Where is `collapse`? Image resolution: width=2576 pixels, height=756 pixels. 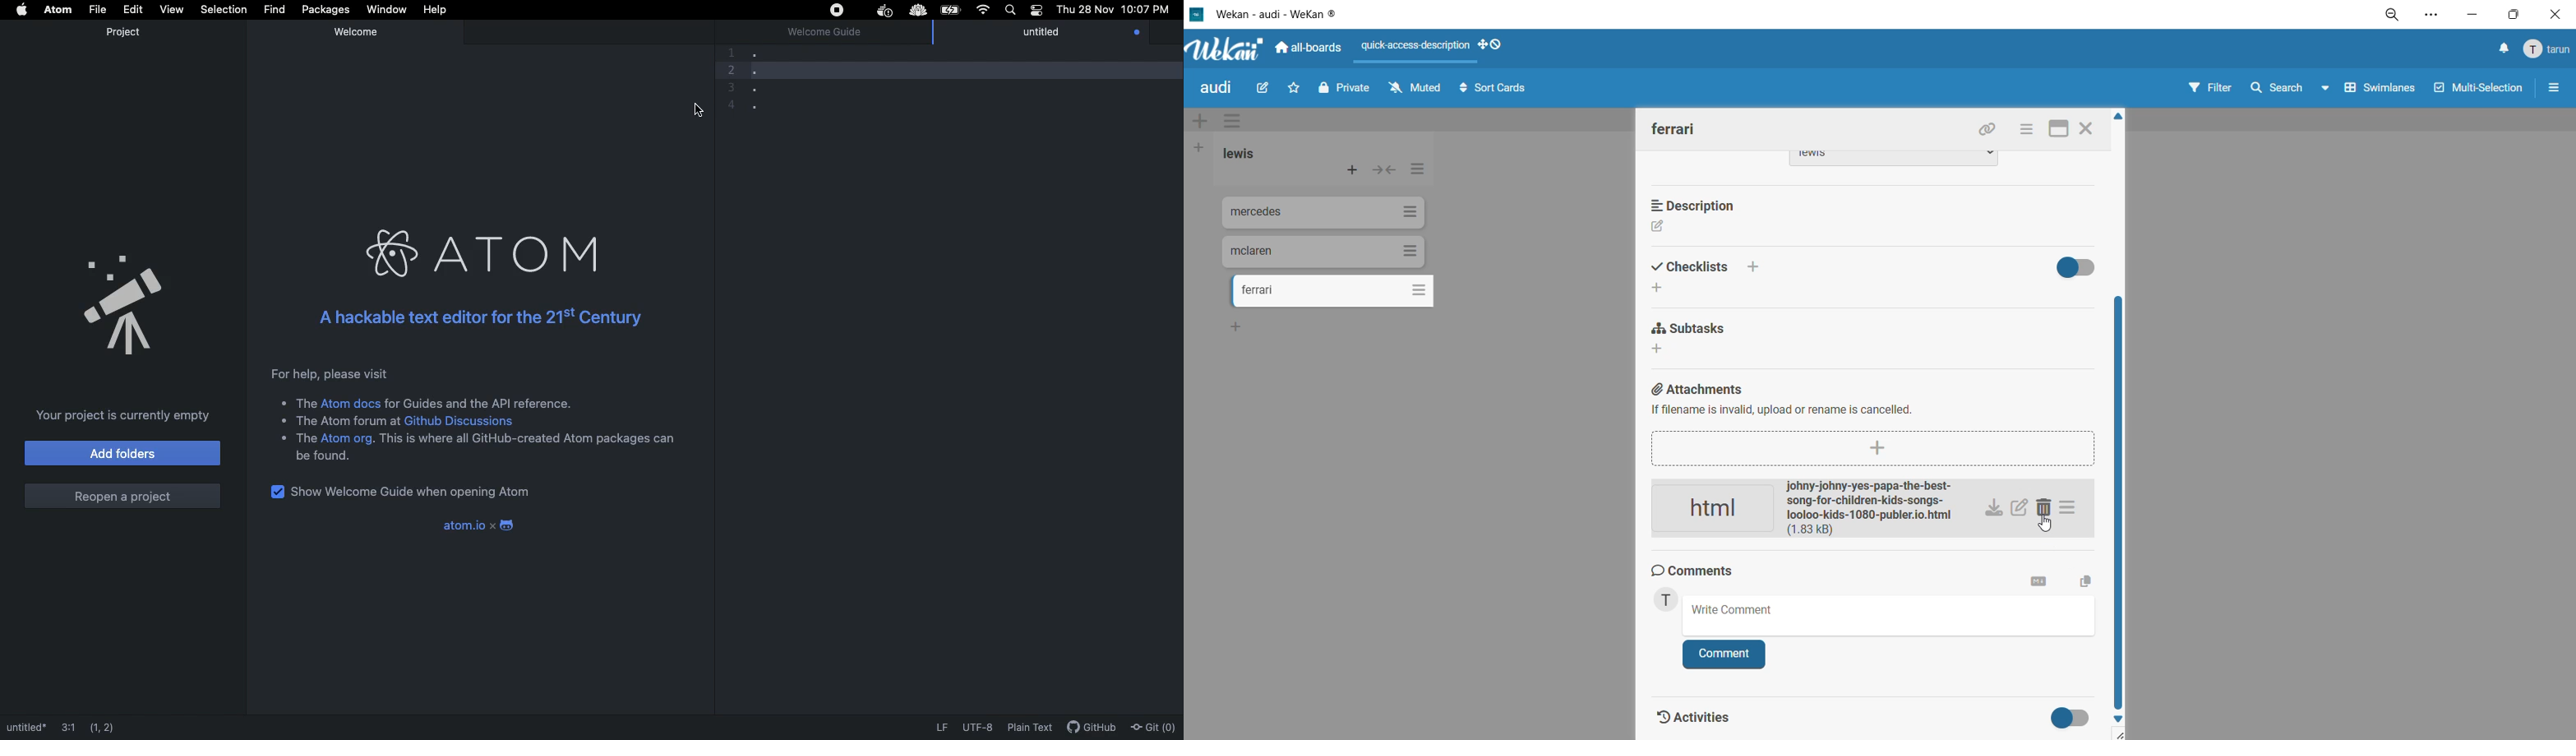
collapse is located at coordinates (1387, 171).